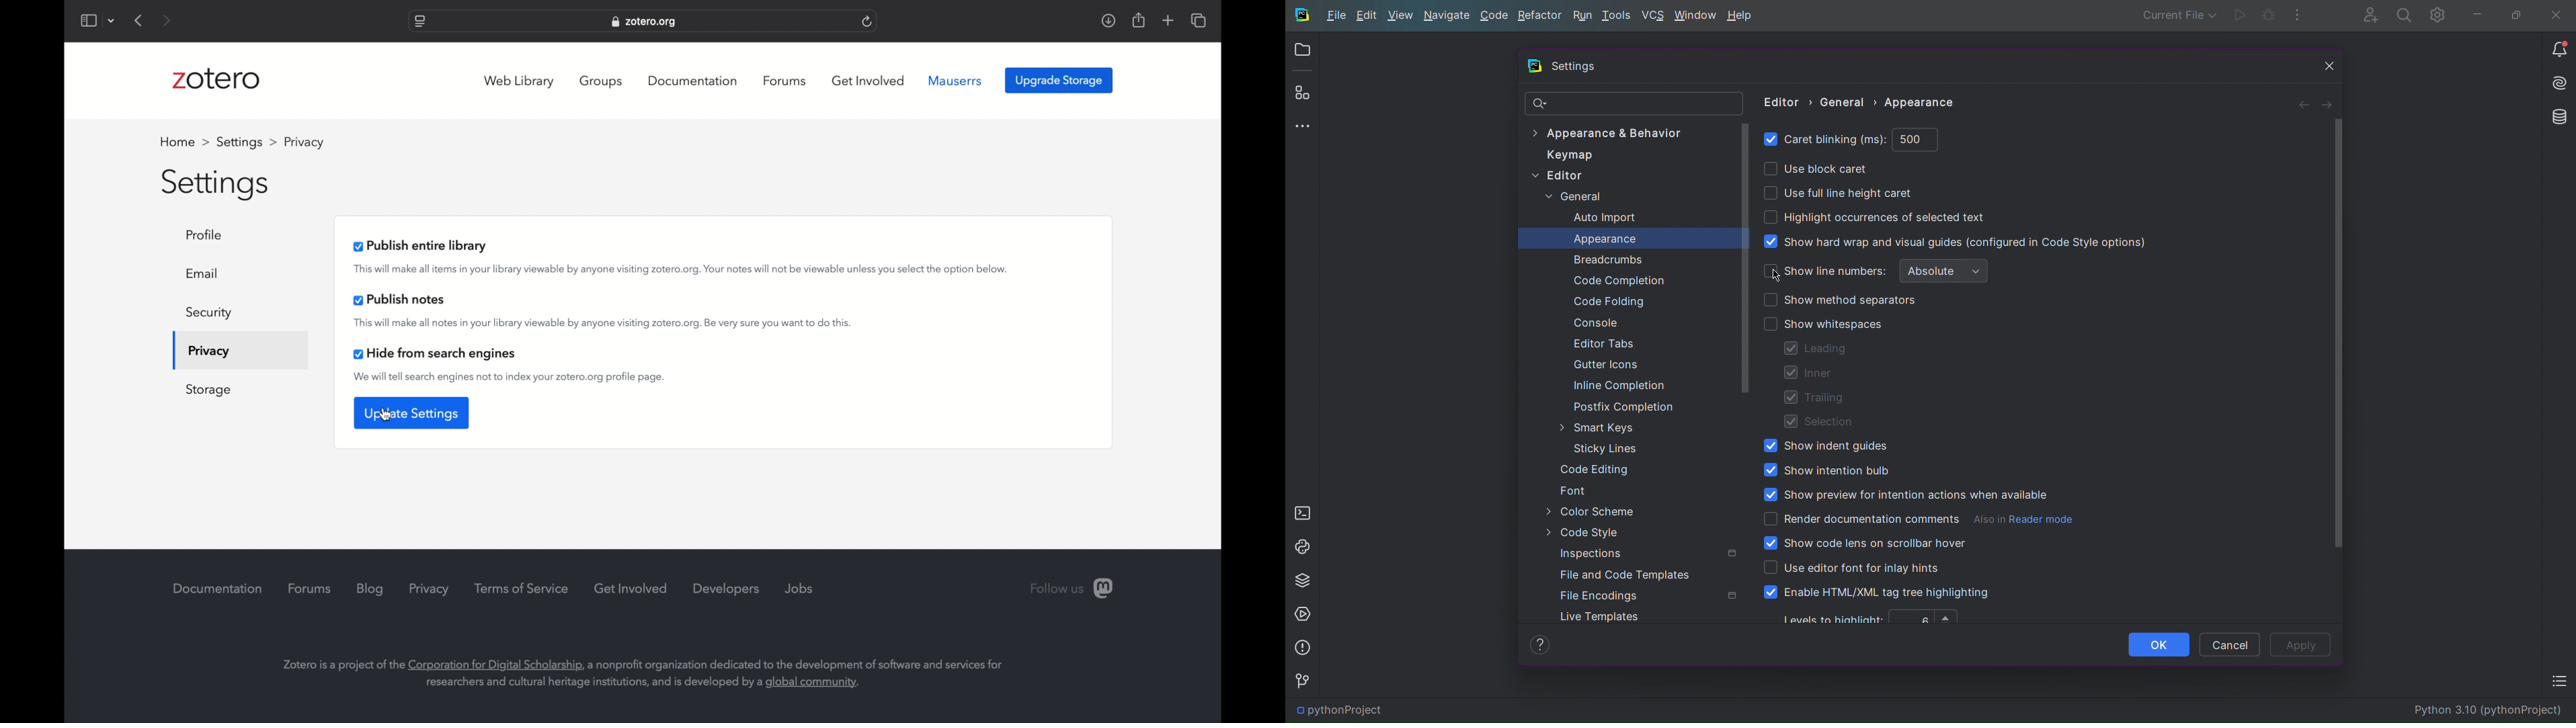  I want to click on settings, so click(246, 142).